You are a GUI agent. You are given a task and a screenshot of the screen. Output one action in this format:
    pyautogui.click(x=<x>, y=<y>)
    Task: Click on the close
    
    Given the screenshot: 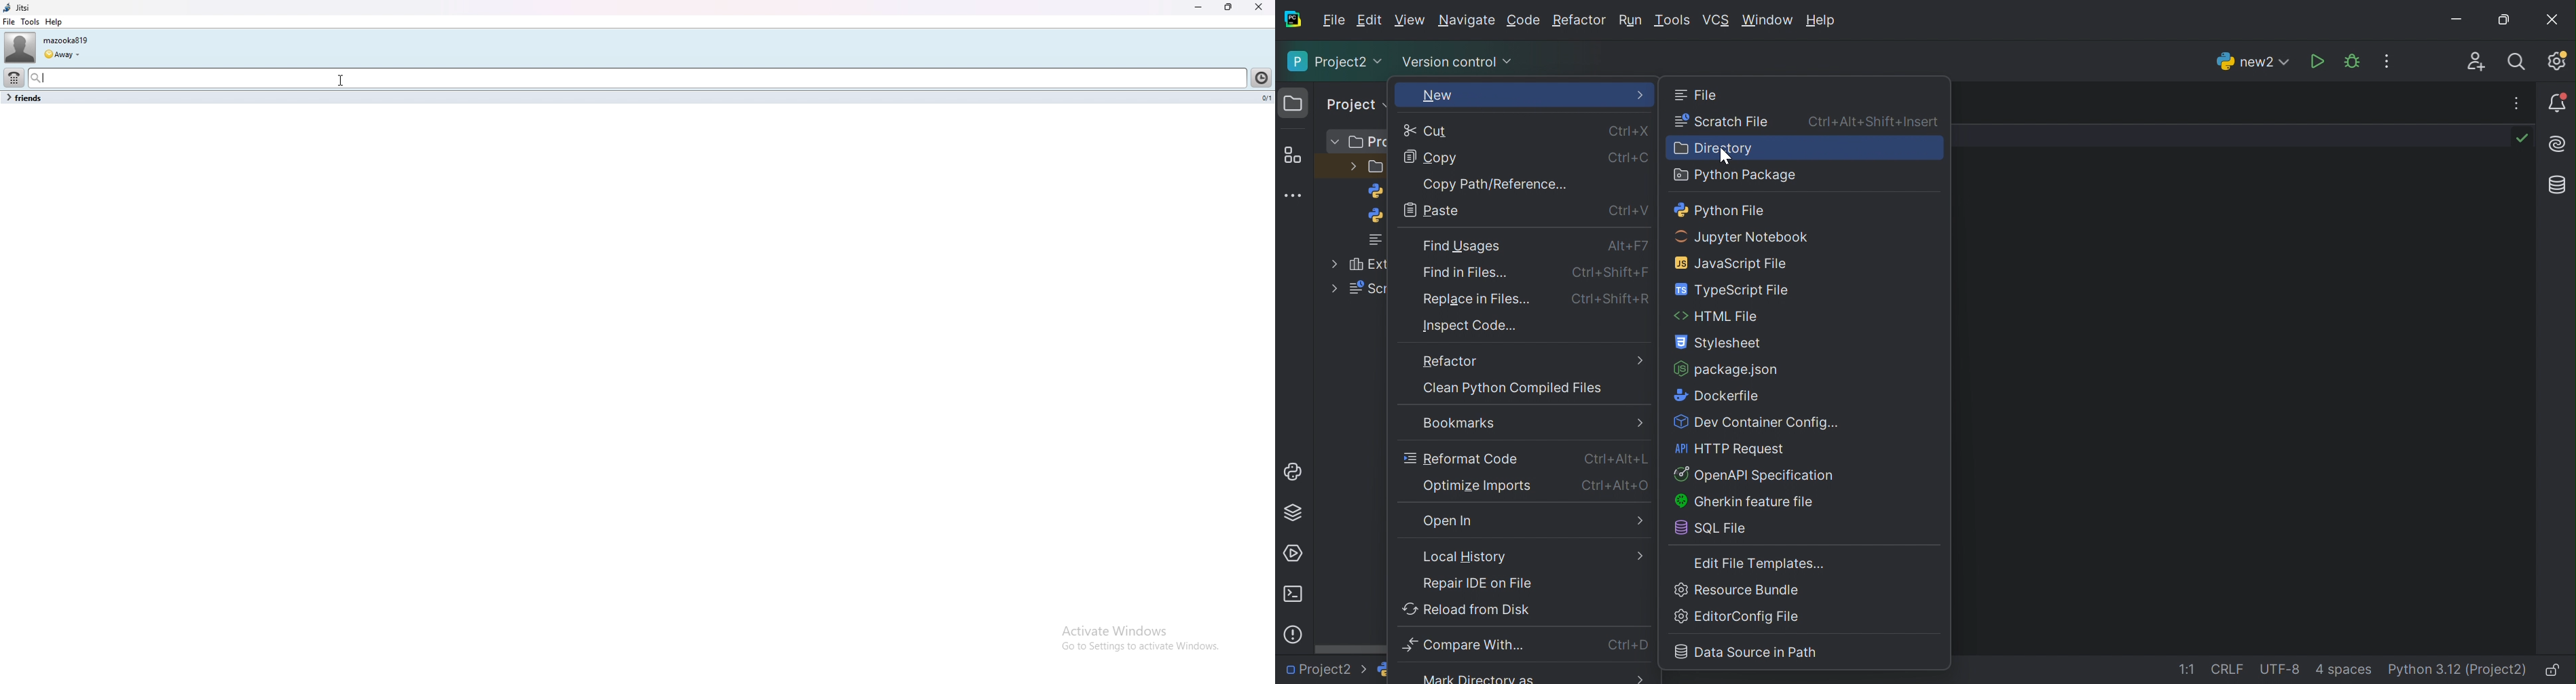 What is the action you would take?
    pyautogui.click(x=1261, y=7)
    